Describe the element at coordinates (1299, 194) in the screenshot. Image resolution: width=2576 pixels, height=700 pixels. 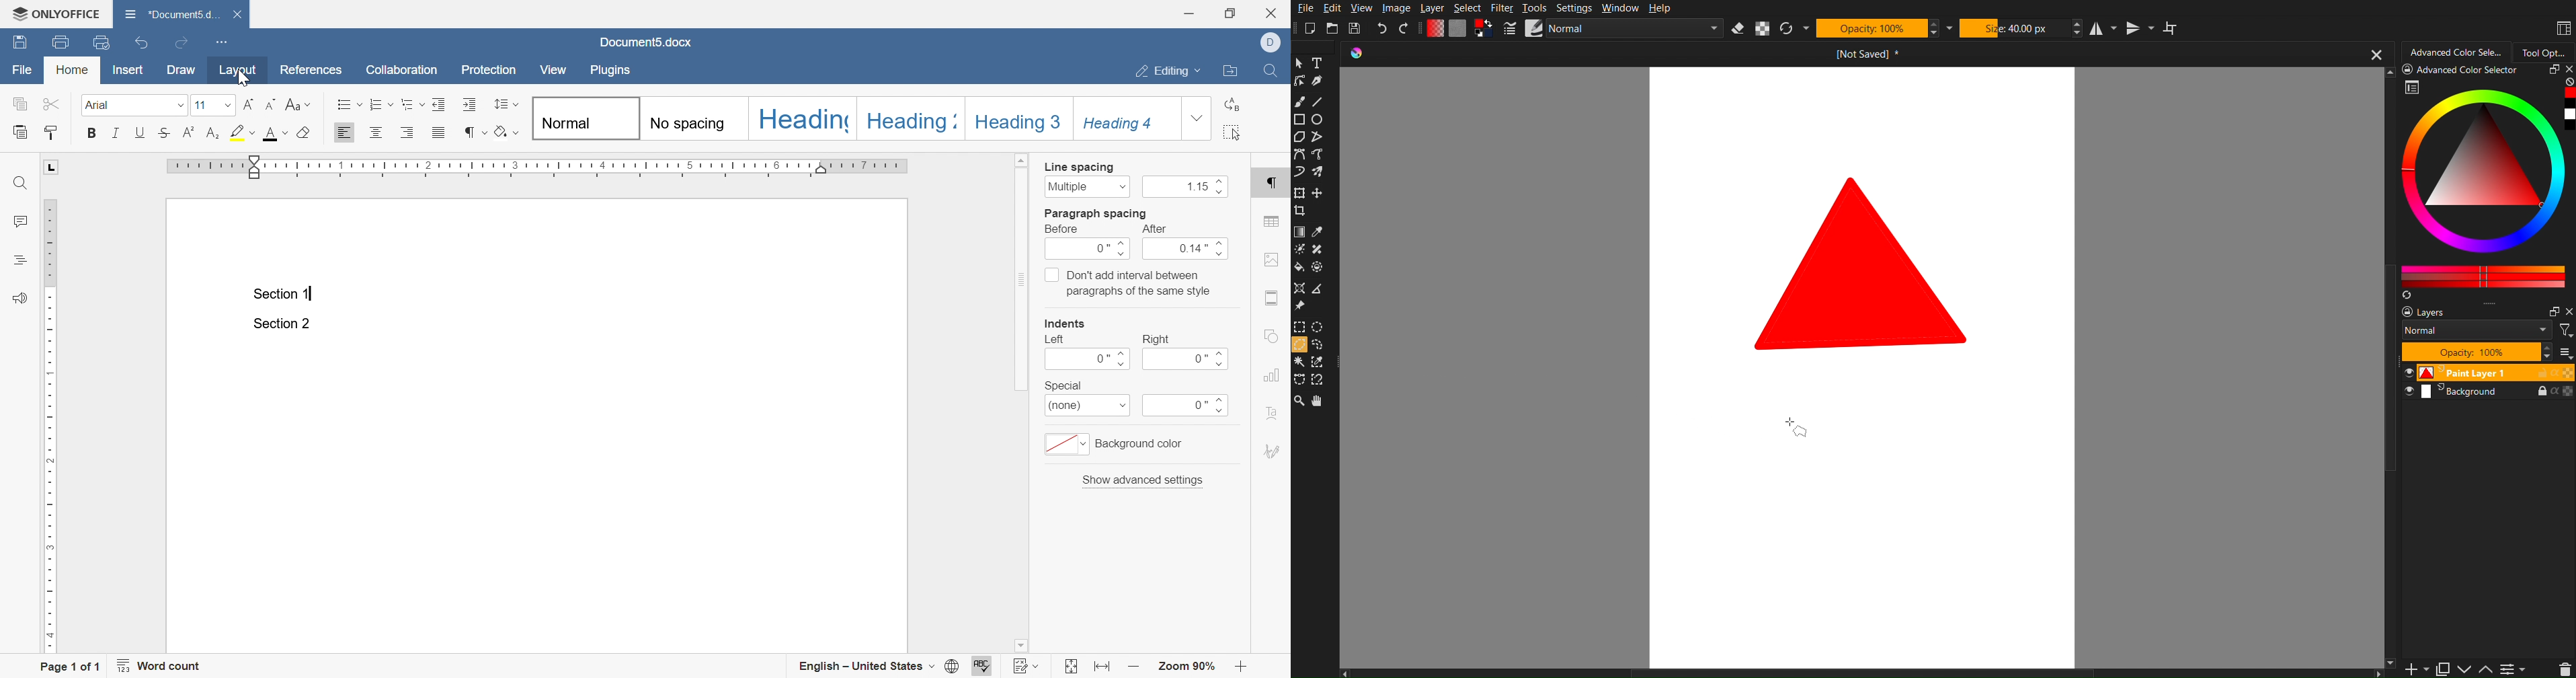
I see `Square` at that location.